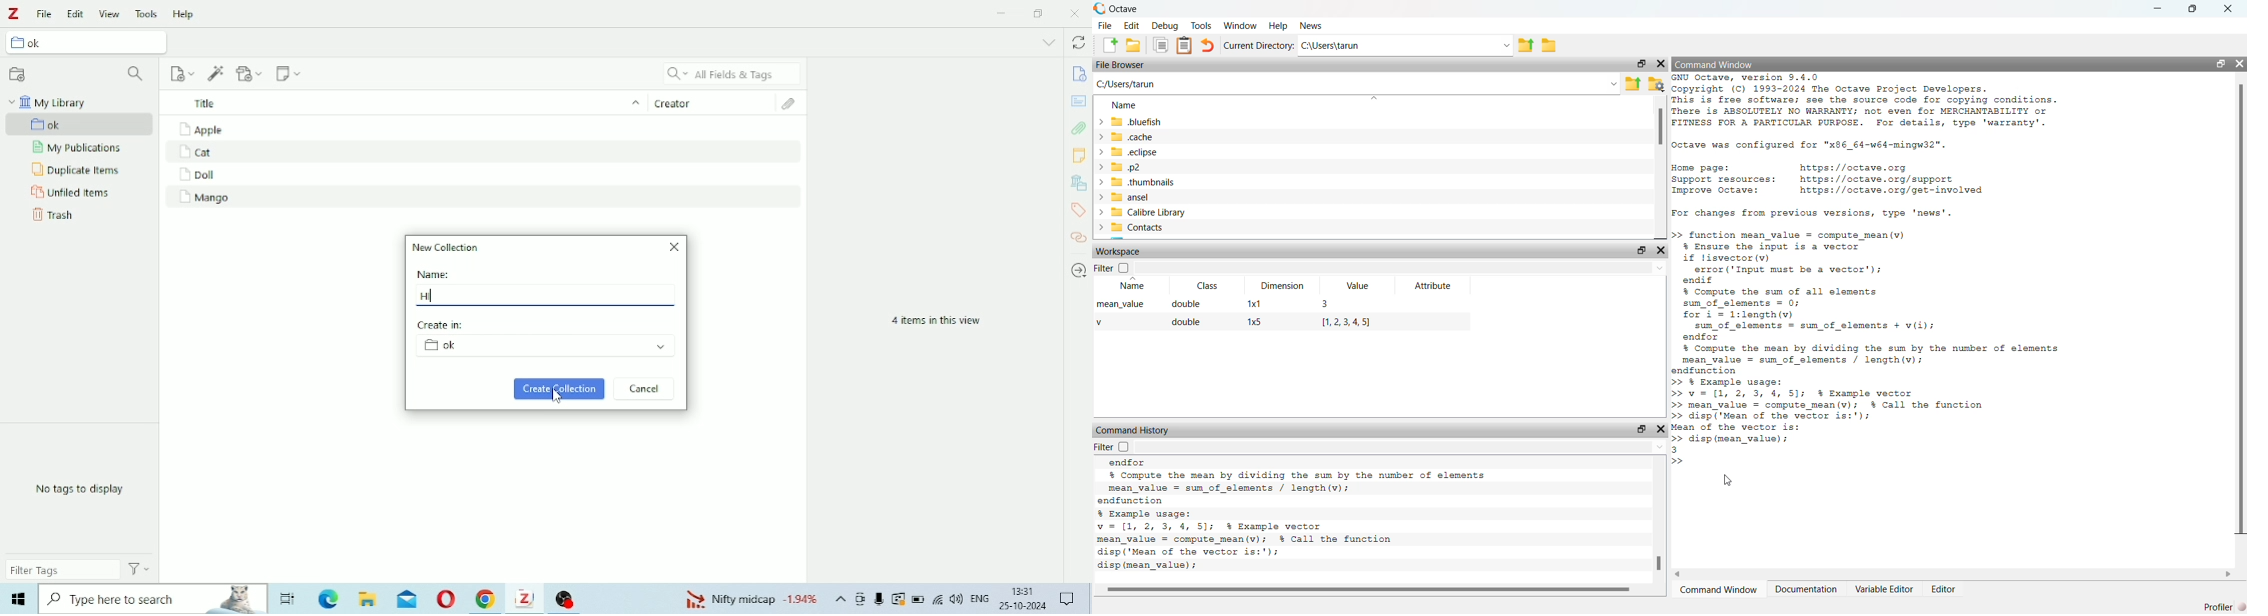 The width and height of the screenshot is (2268, 616). What do you see at coordinates (2240, 64) in the screenshot?
I see `close` at bounding box center [2240, 64].